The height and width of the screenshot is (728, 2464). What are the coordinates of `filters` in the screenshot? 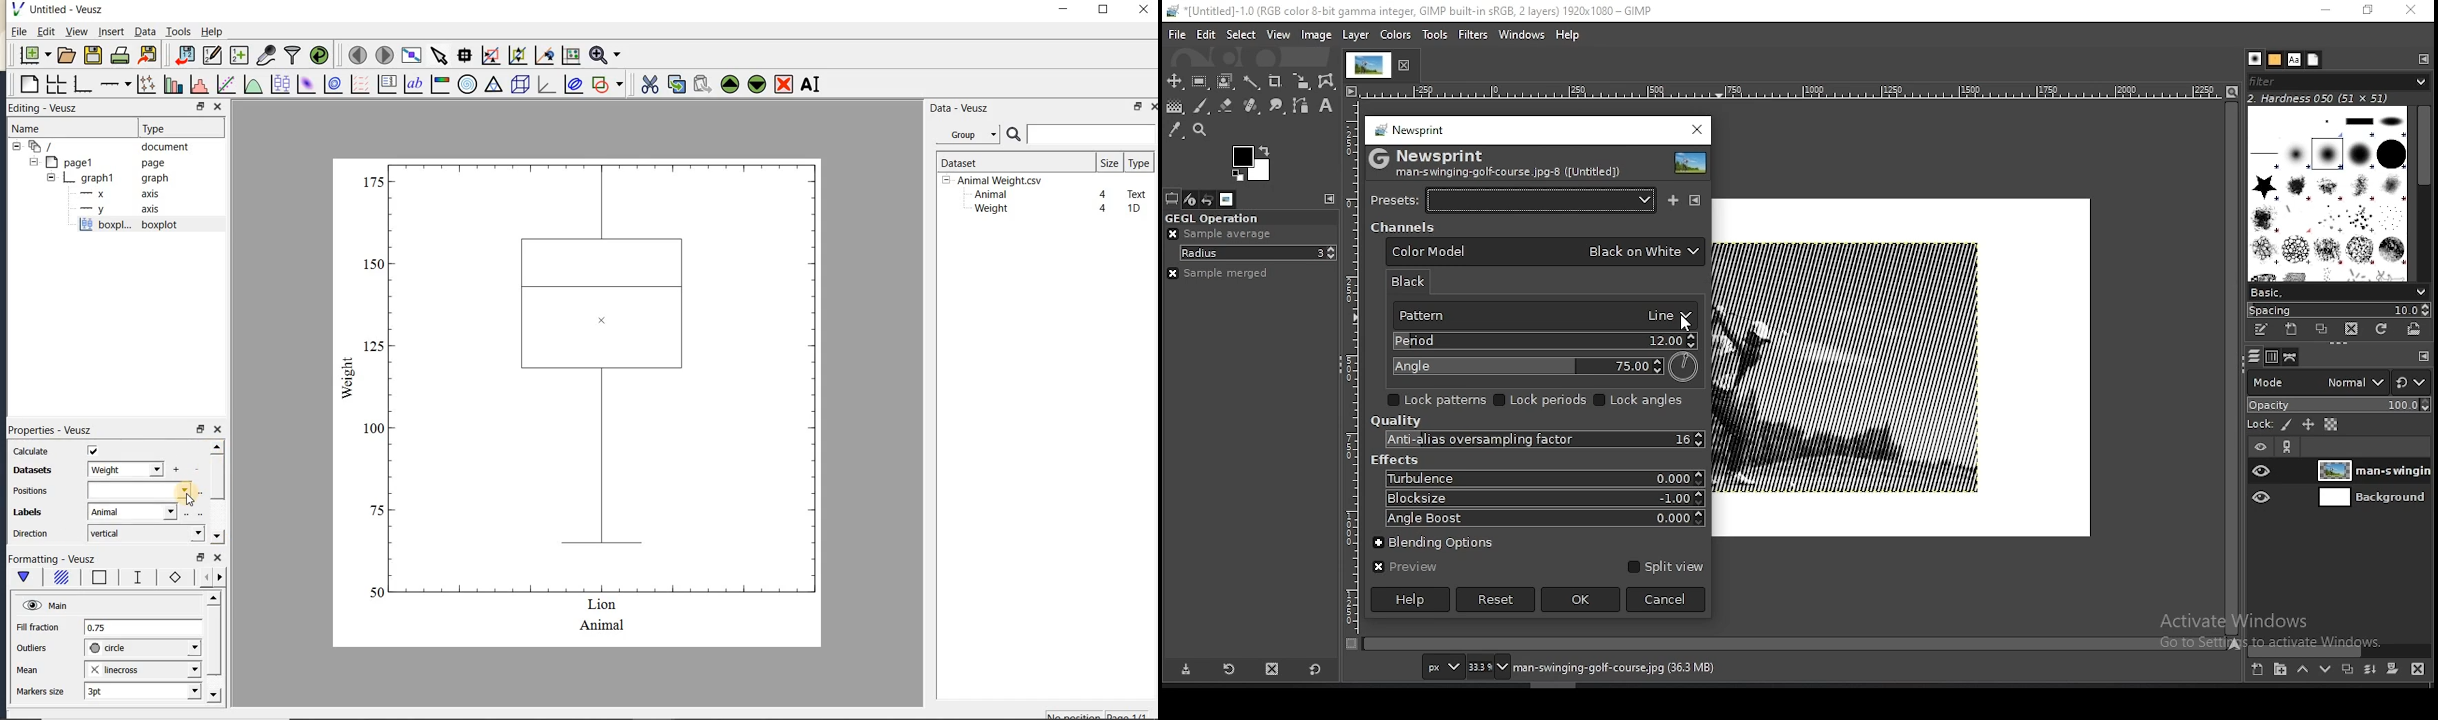 It's located at (1474, 34).